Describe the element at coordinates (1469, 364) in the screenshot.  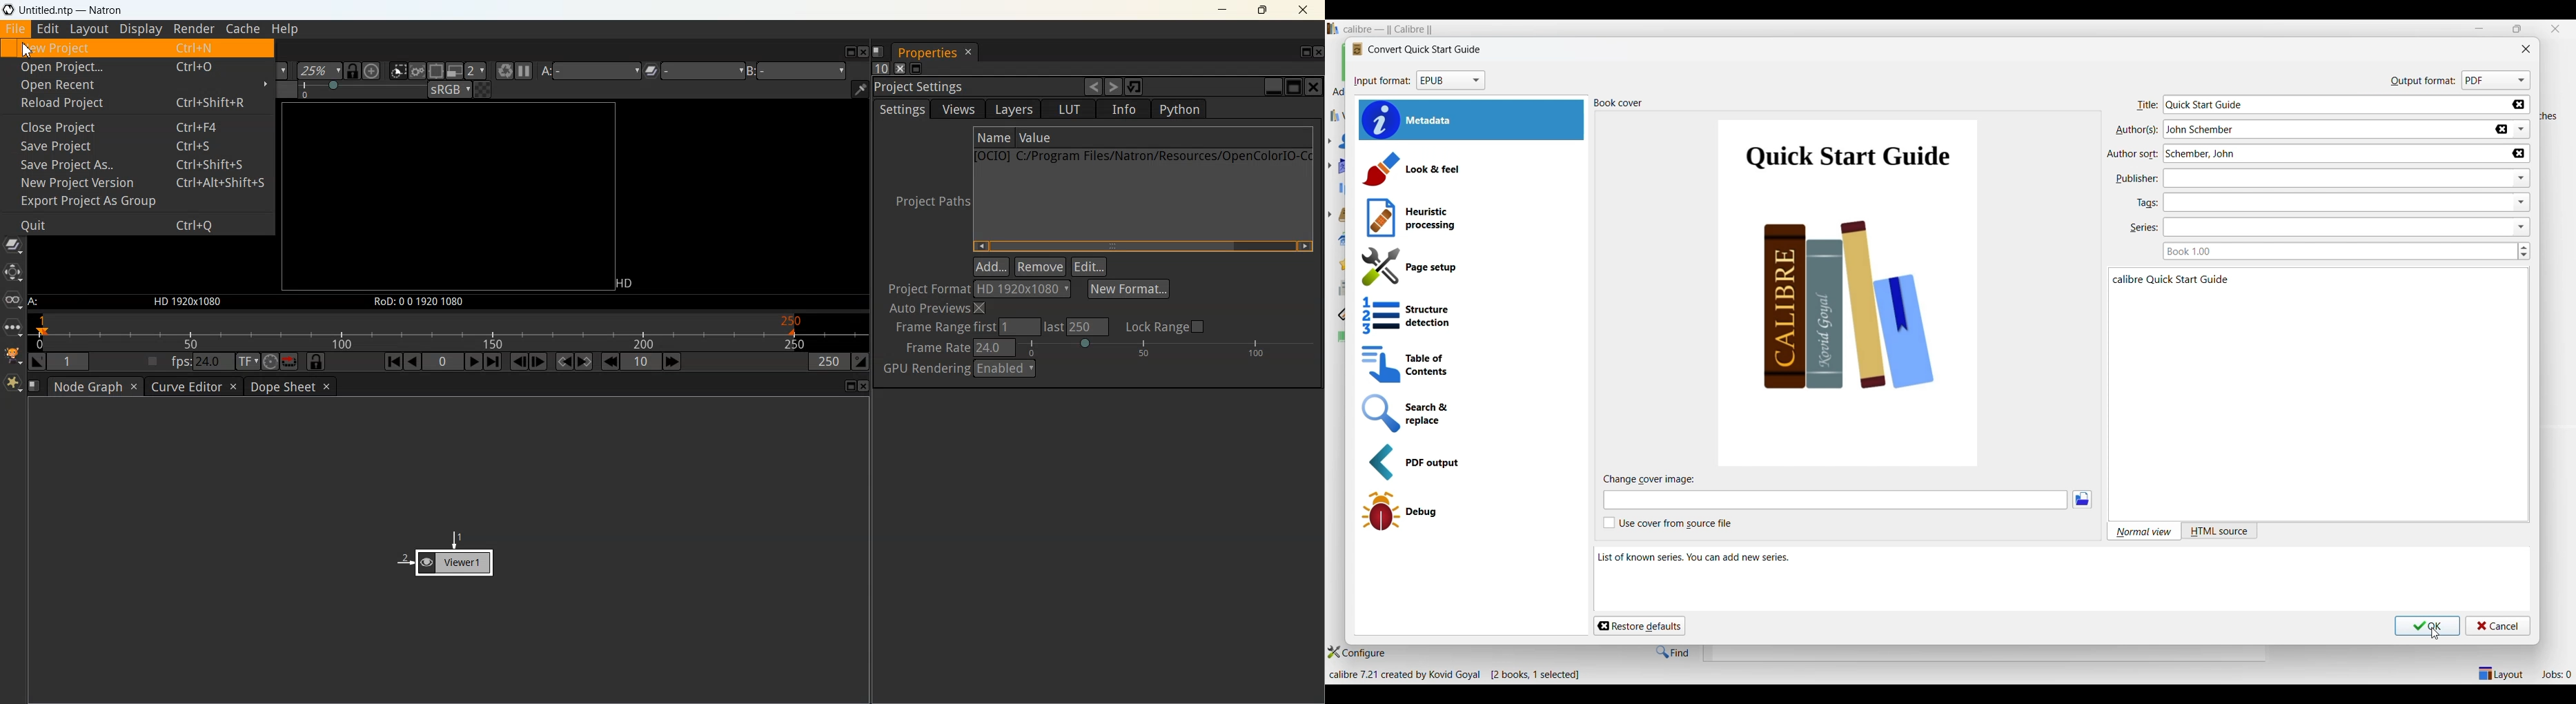
I see `Table of contents` at that location.